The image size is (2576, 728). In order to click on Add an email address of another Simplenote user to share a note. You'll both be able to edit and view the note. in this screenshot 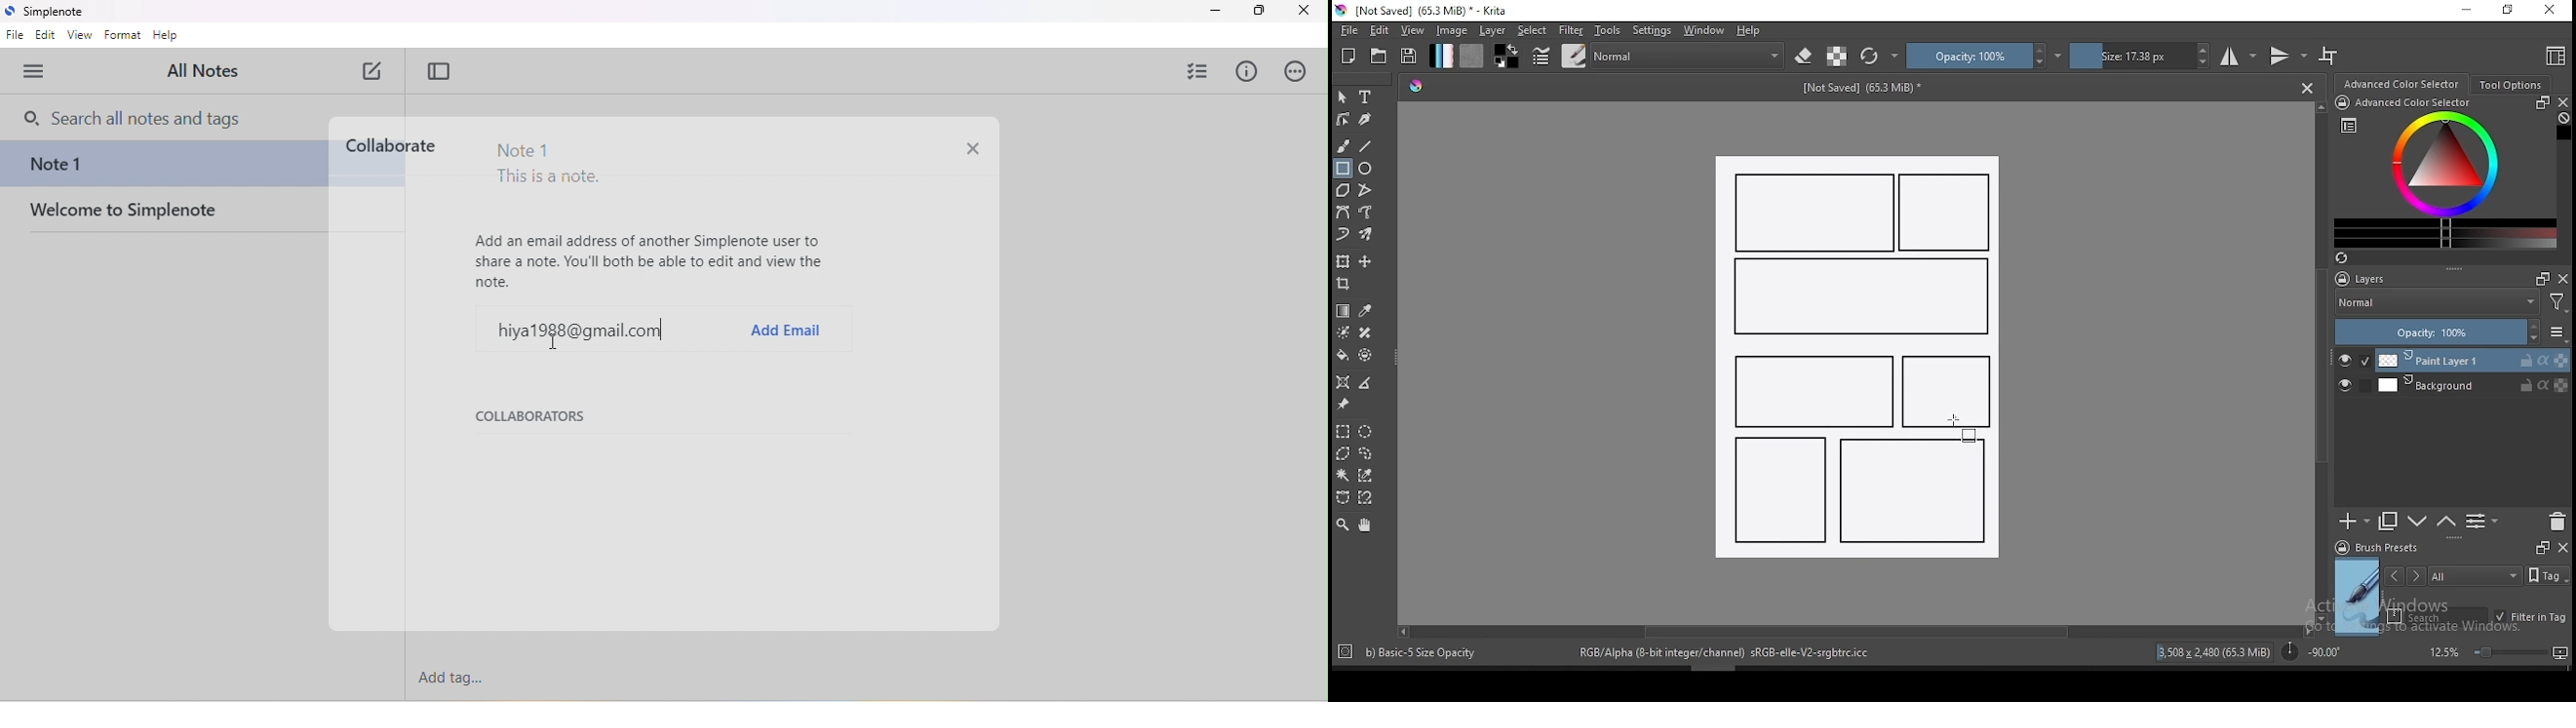, I will do `click(651, 261)`.